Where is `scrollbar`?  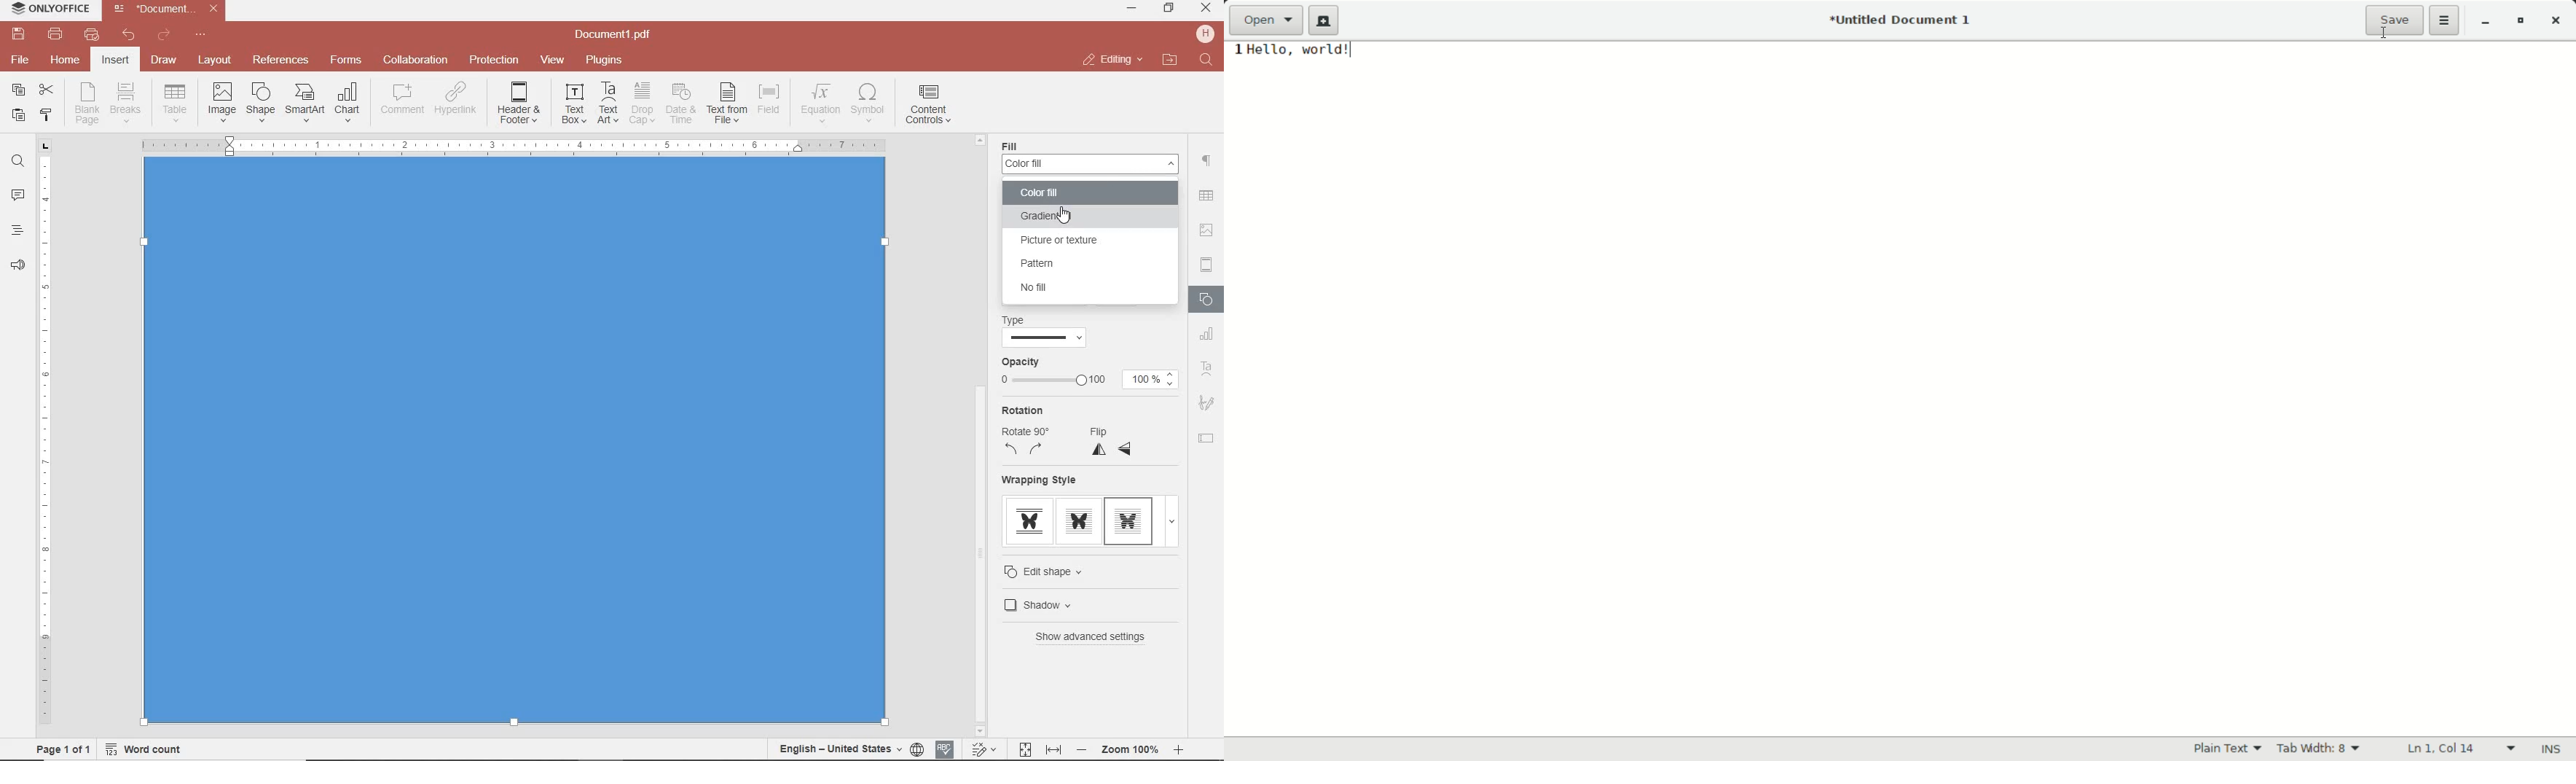 scrollbar is located at coordinates (1186, 565).